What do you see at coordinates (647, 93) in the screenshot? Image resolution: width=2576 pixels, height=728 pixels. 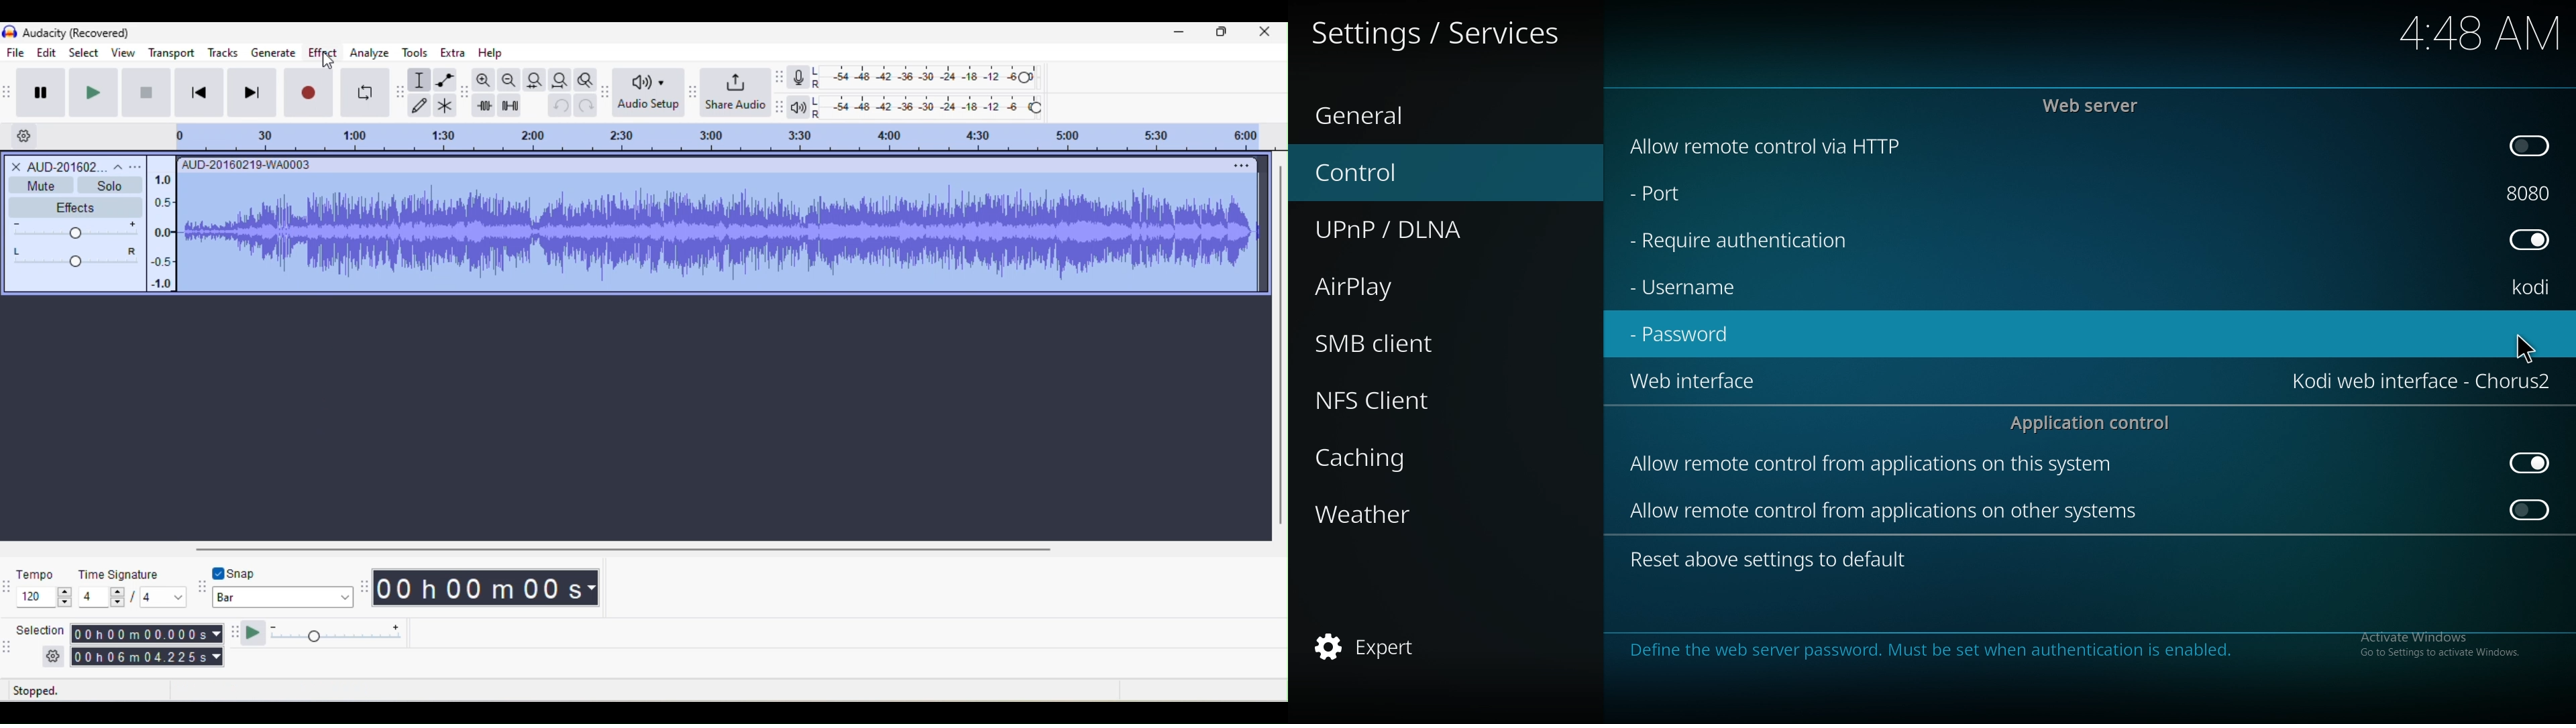 I see `audio setup` at bounding box center [647, 93].